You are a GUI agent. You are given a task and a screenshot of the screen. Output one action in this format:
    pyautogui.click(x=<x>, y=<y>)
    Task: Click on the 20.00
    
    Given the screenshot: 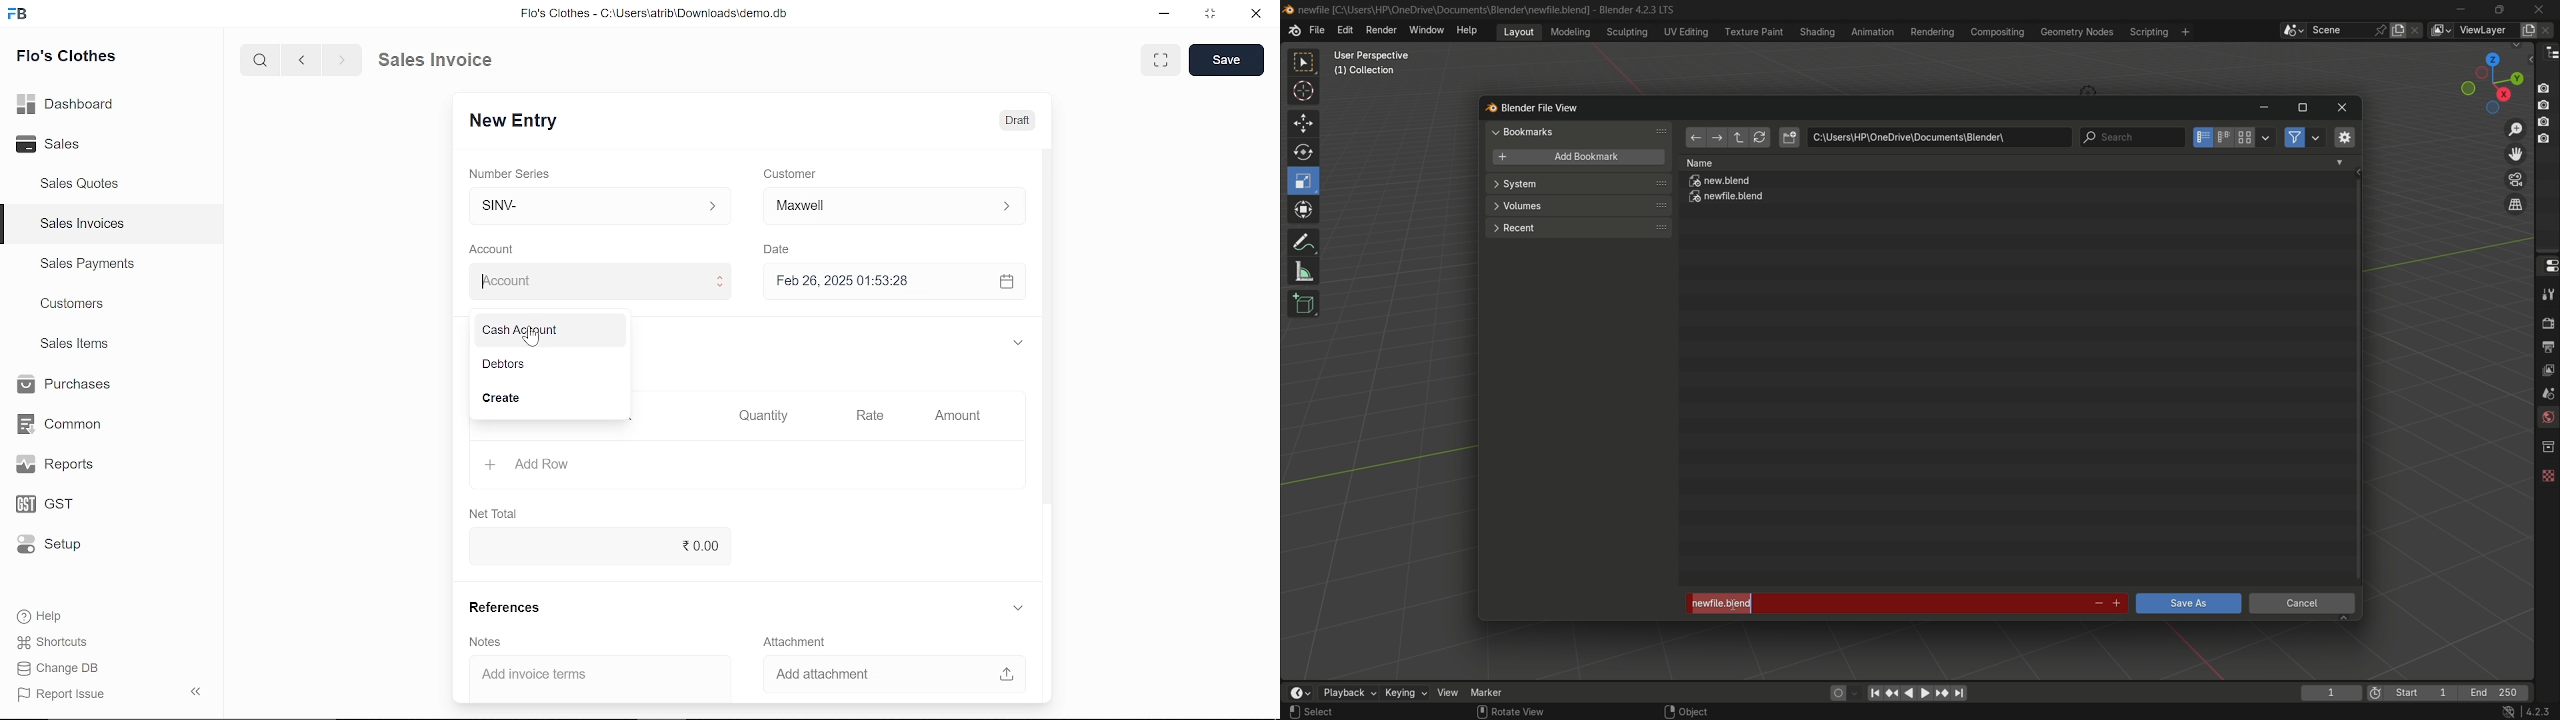 What is the action you would take?
    pyautogui.click(x=595, y=545)
    